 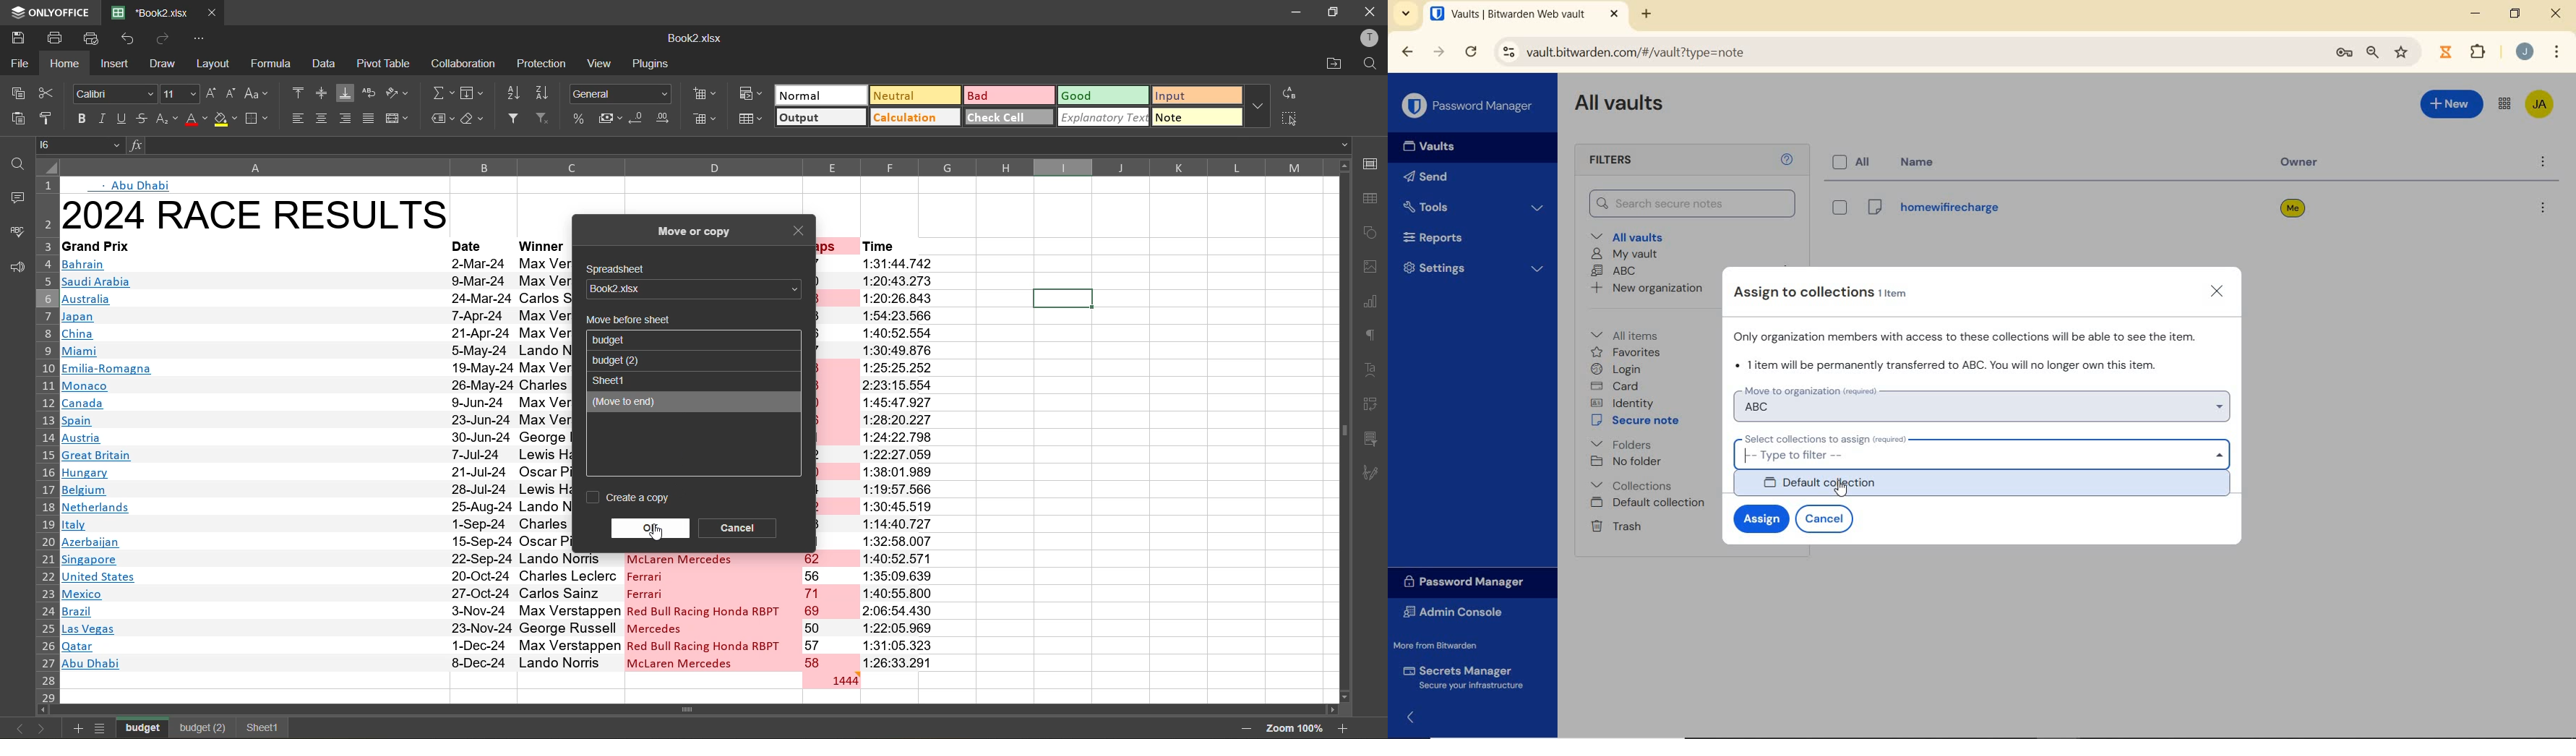 What do you see at coordinates (820, 119) in the screenshot?
I see `output` at bounding box center [820, 119].